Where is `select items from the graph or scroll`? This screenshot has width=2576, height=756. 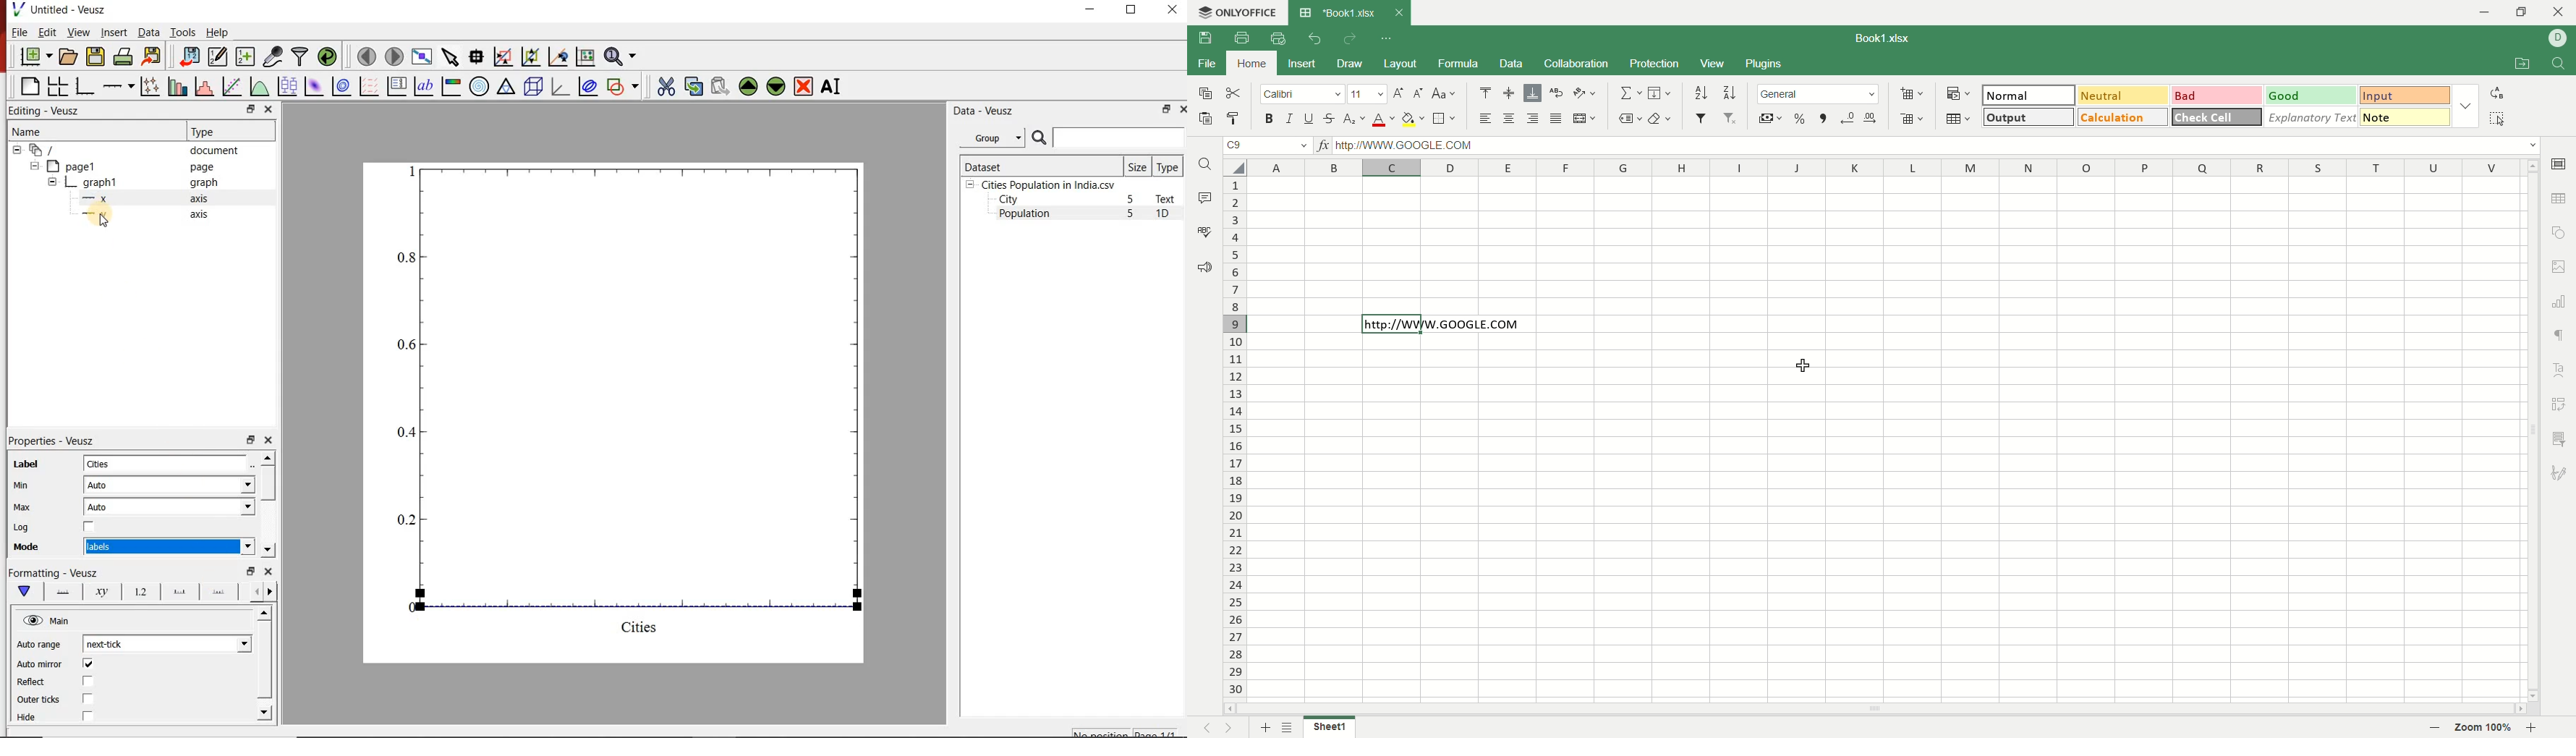 select items from the graph or scroll is located at coordinates (450, 56).